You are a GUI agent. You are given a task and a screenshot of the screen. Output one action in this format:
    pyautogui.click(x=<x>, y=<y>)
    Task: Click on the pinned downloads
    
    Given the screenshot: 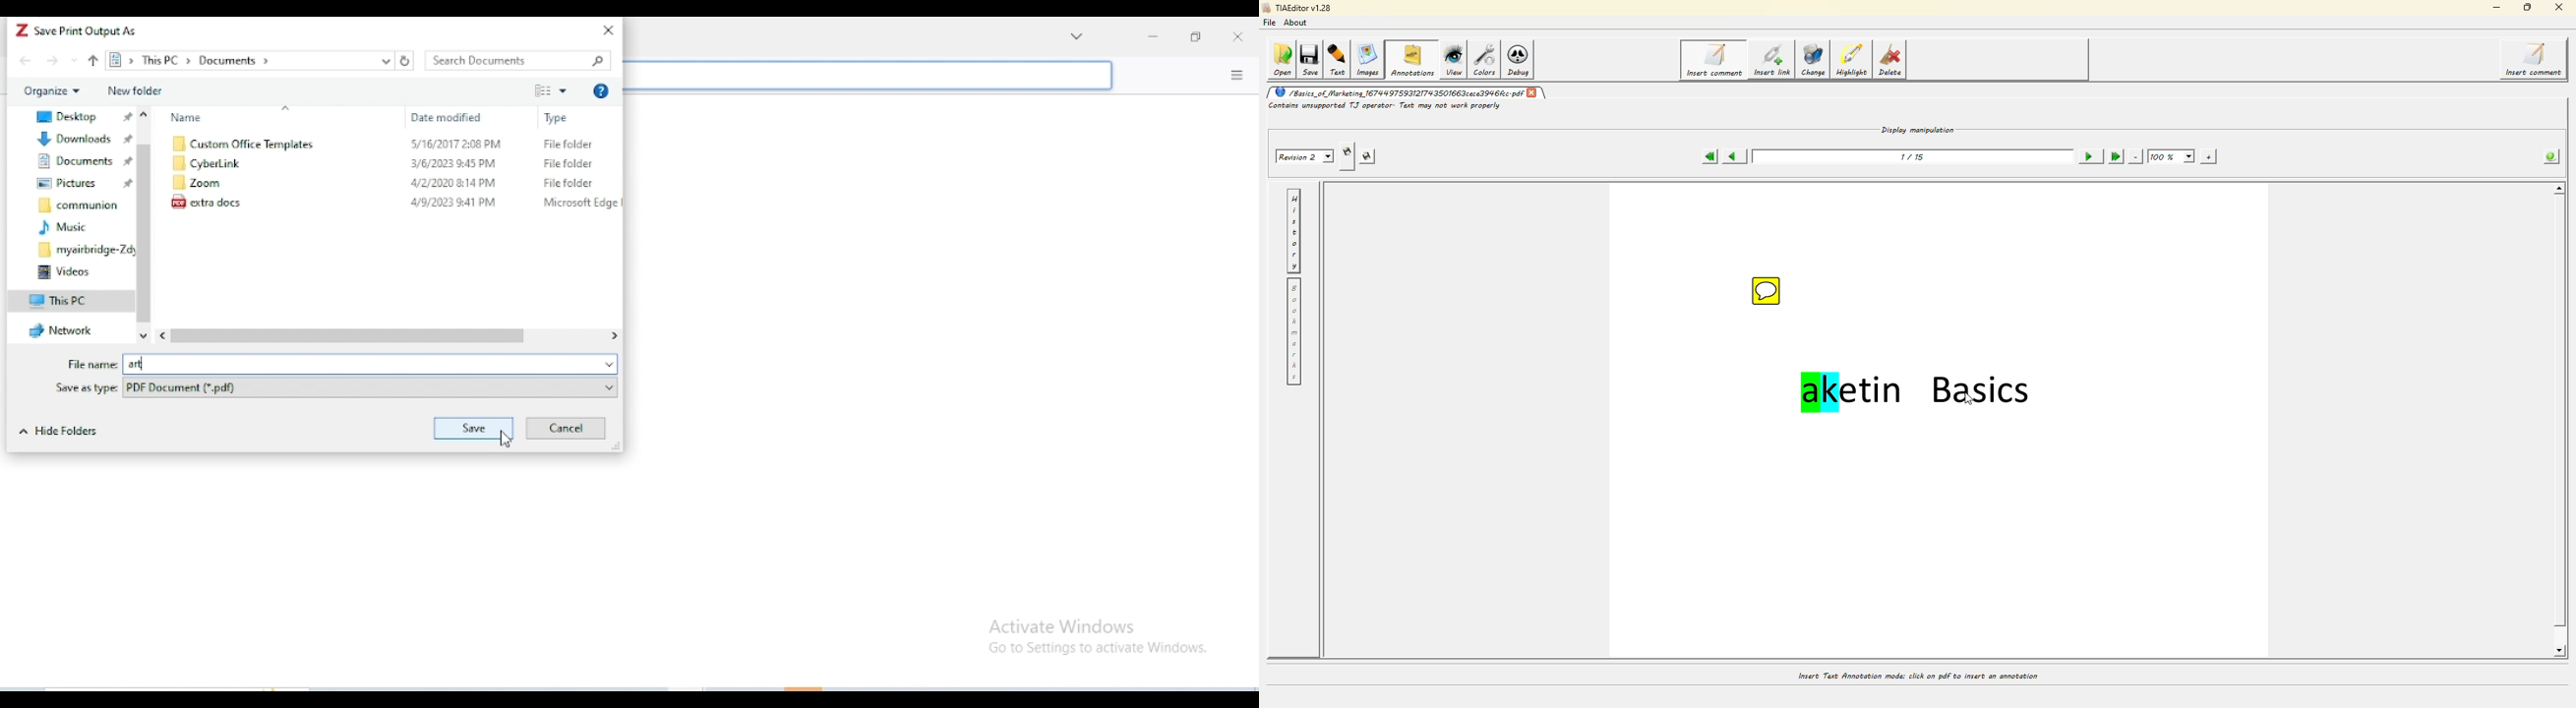 What is the action you would take?
    pyautogui.click(x=84, y=138)
    